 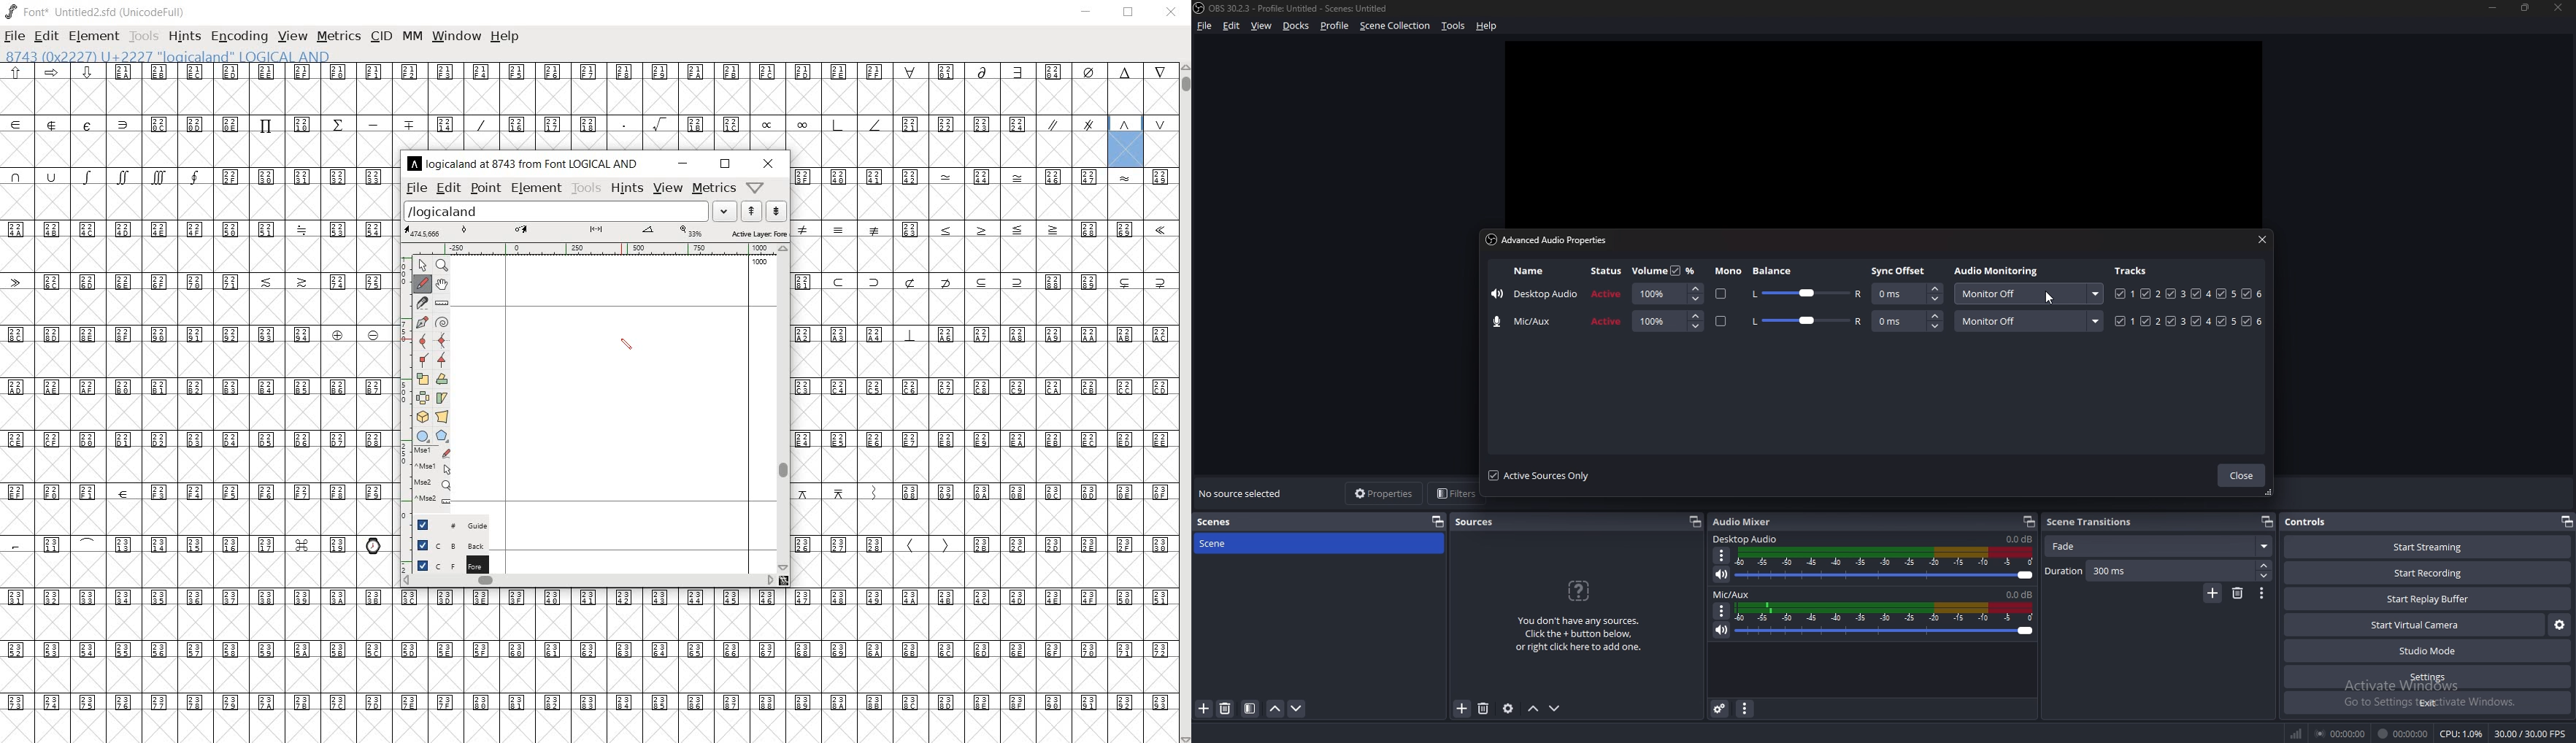 What do you see at coordinates (2149, 571) in the screenshot?
I see `duration` at bounding box center [2149, 571].